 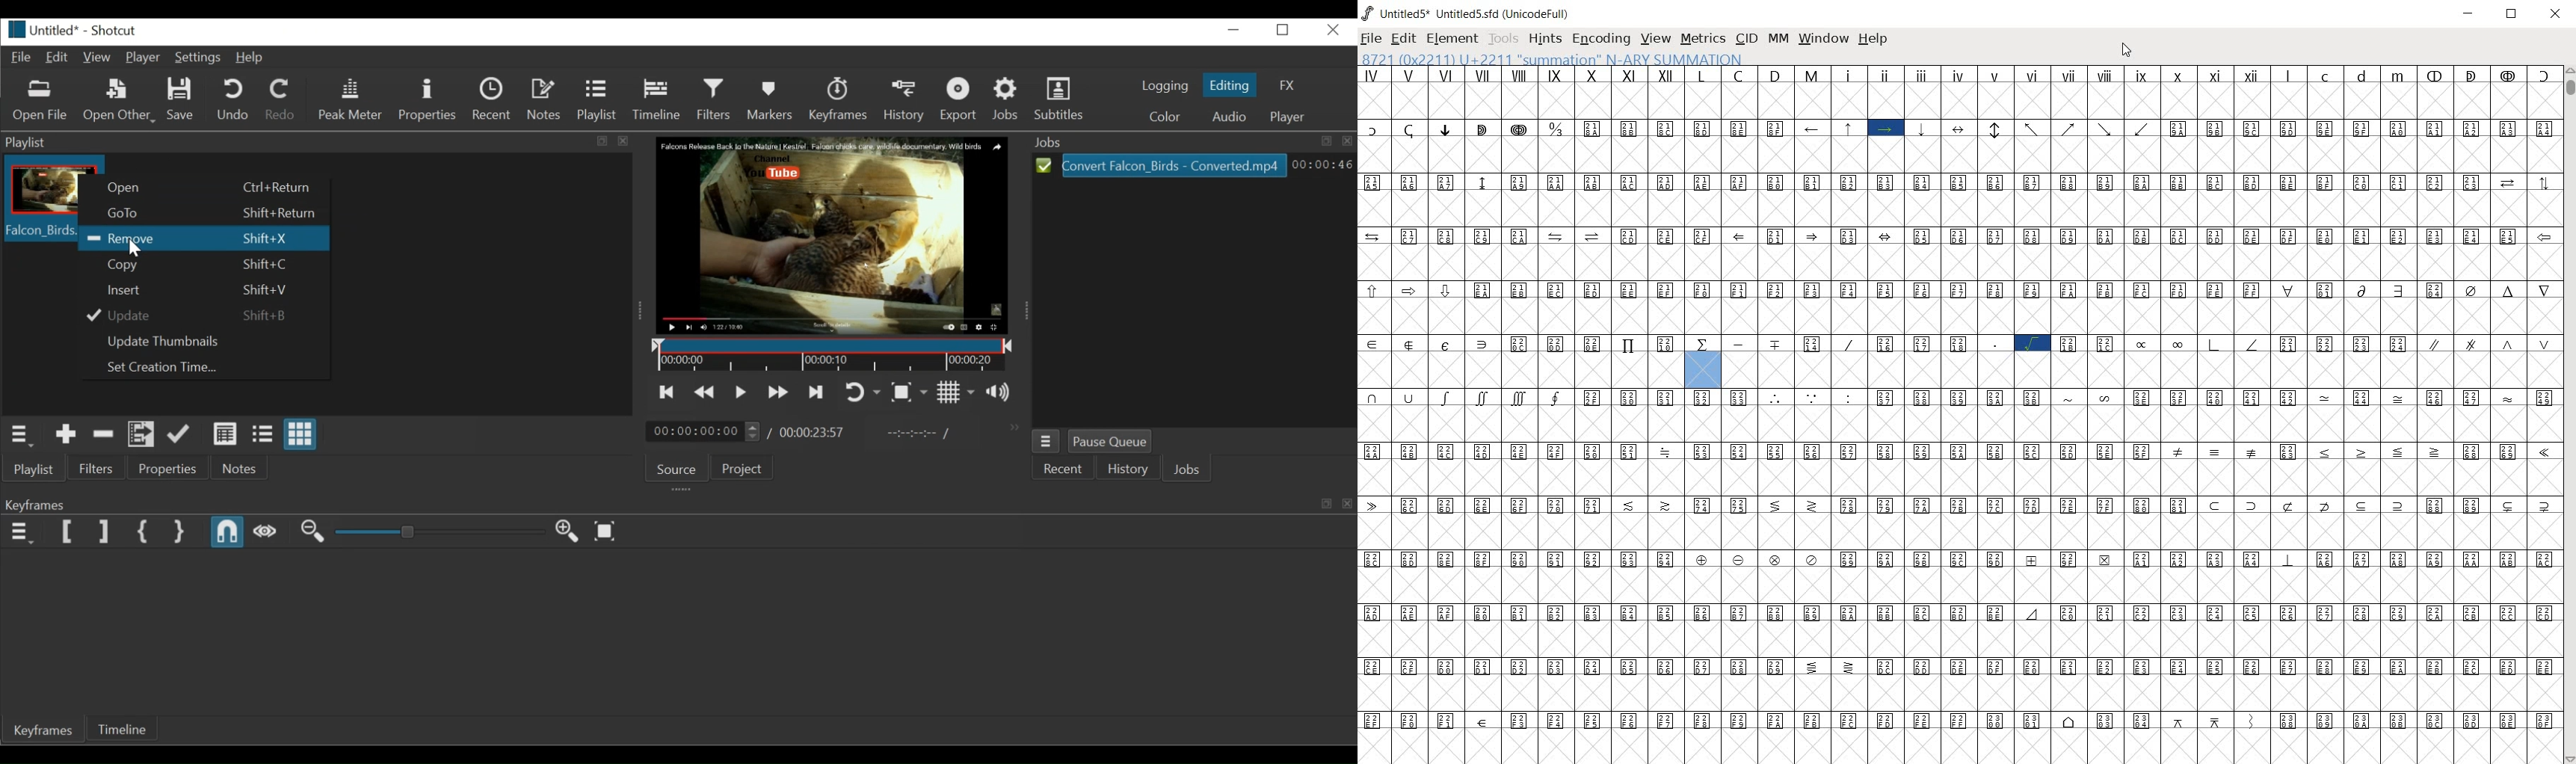 I want to click on Logging, so click(x=1162, y=88).